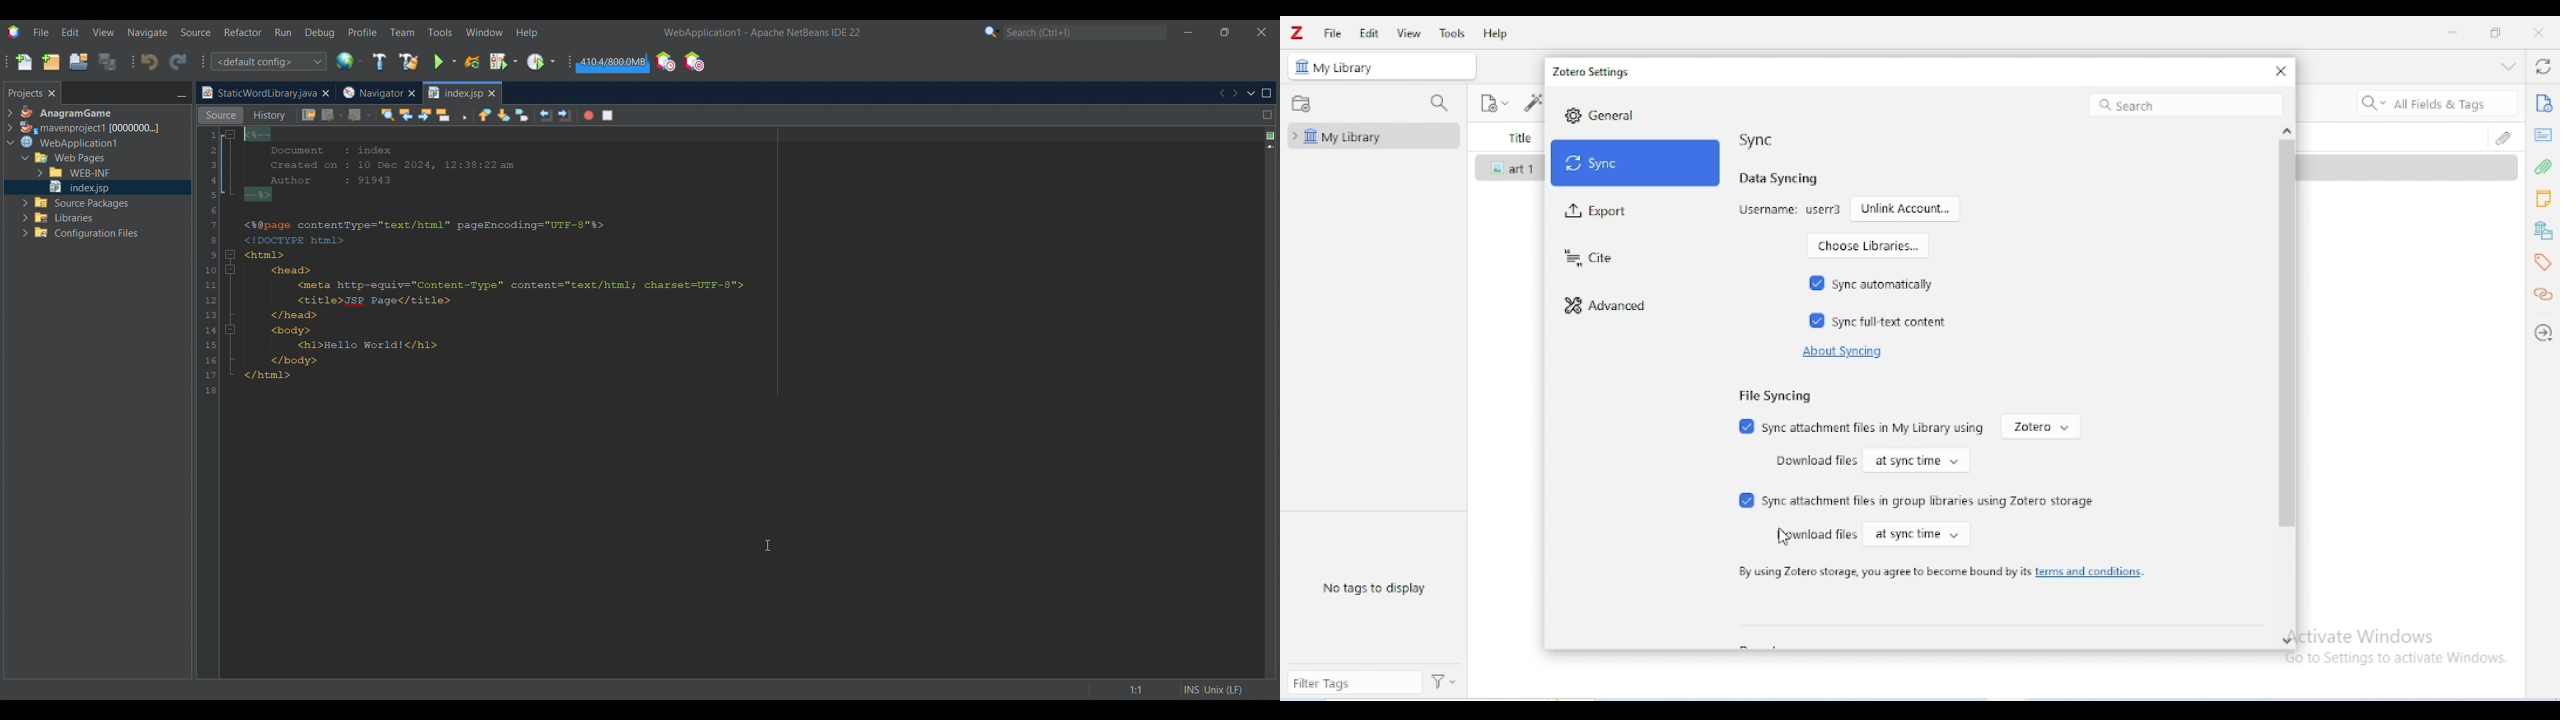  Describe the element at coordinates (149, 62) in the screenshot. I see `Undo` at that location.